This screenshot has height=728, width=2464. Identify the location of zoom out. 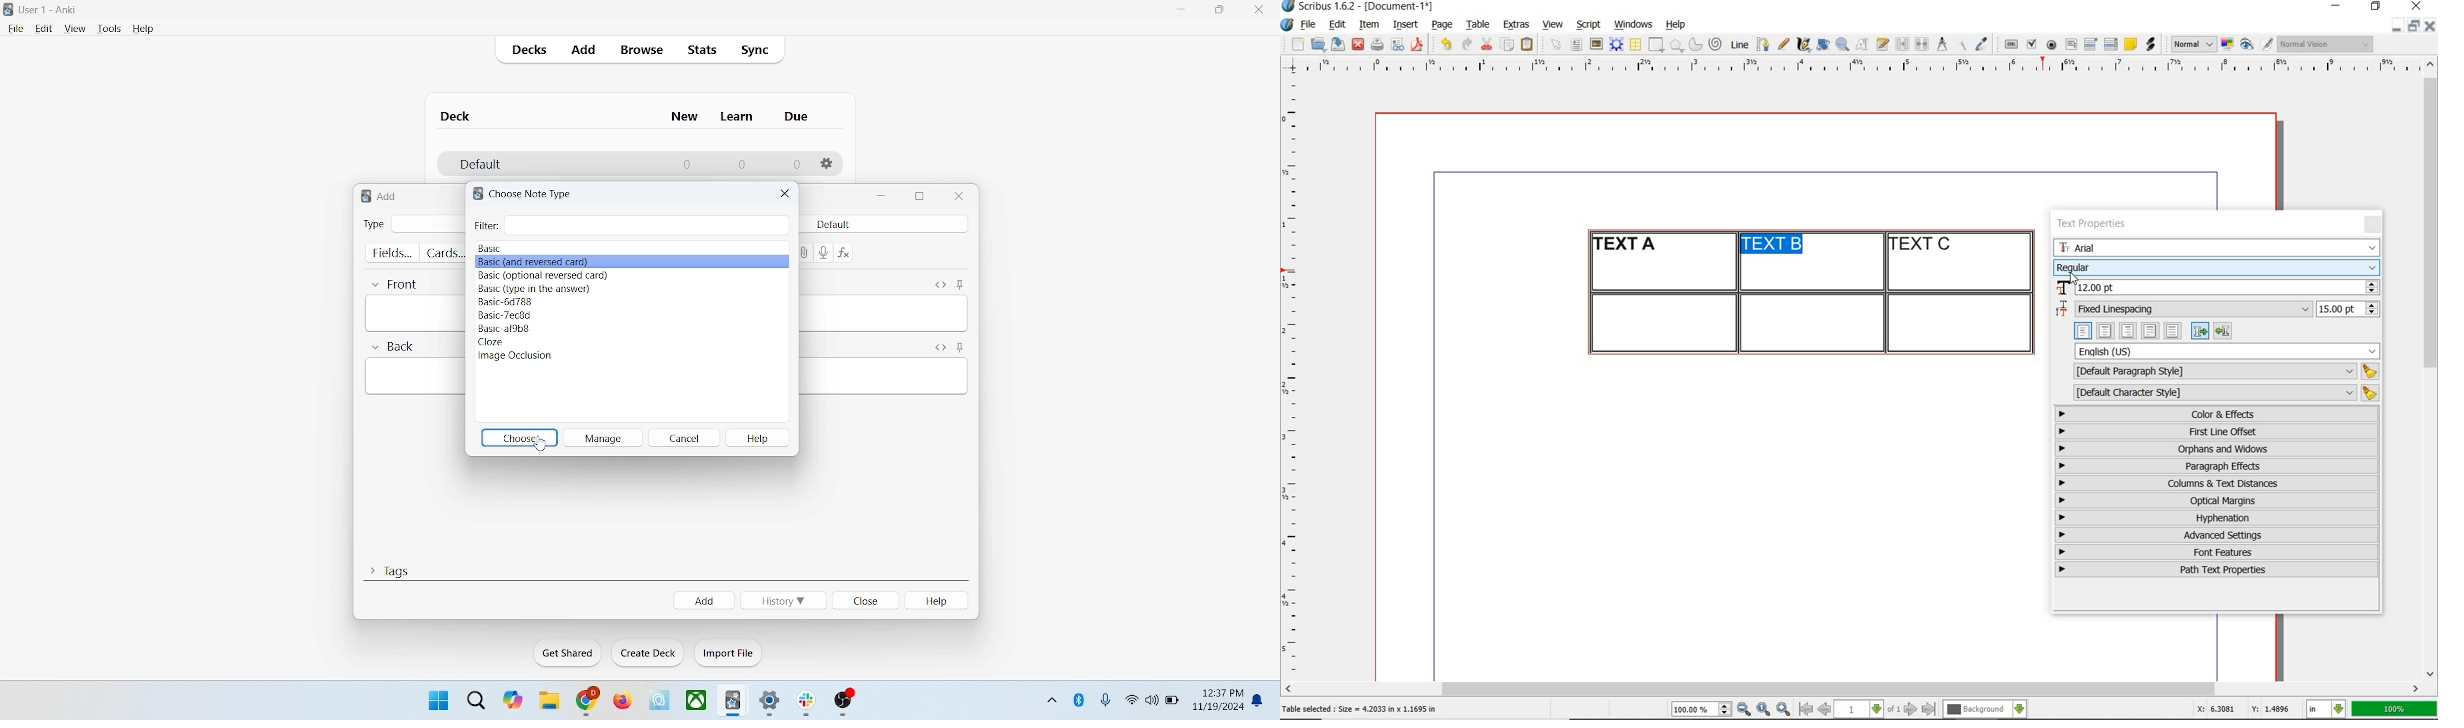
(1744, 710).